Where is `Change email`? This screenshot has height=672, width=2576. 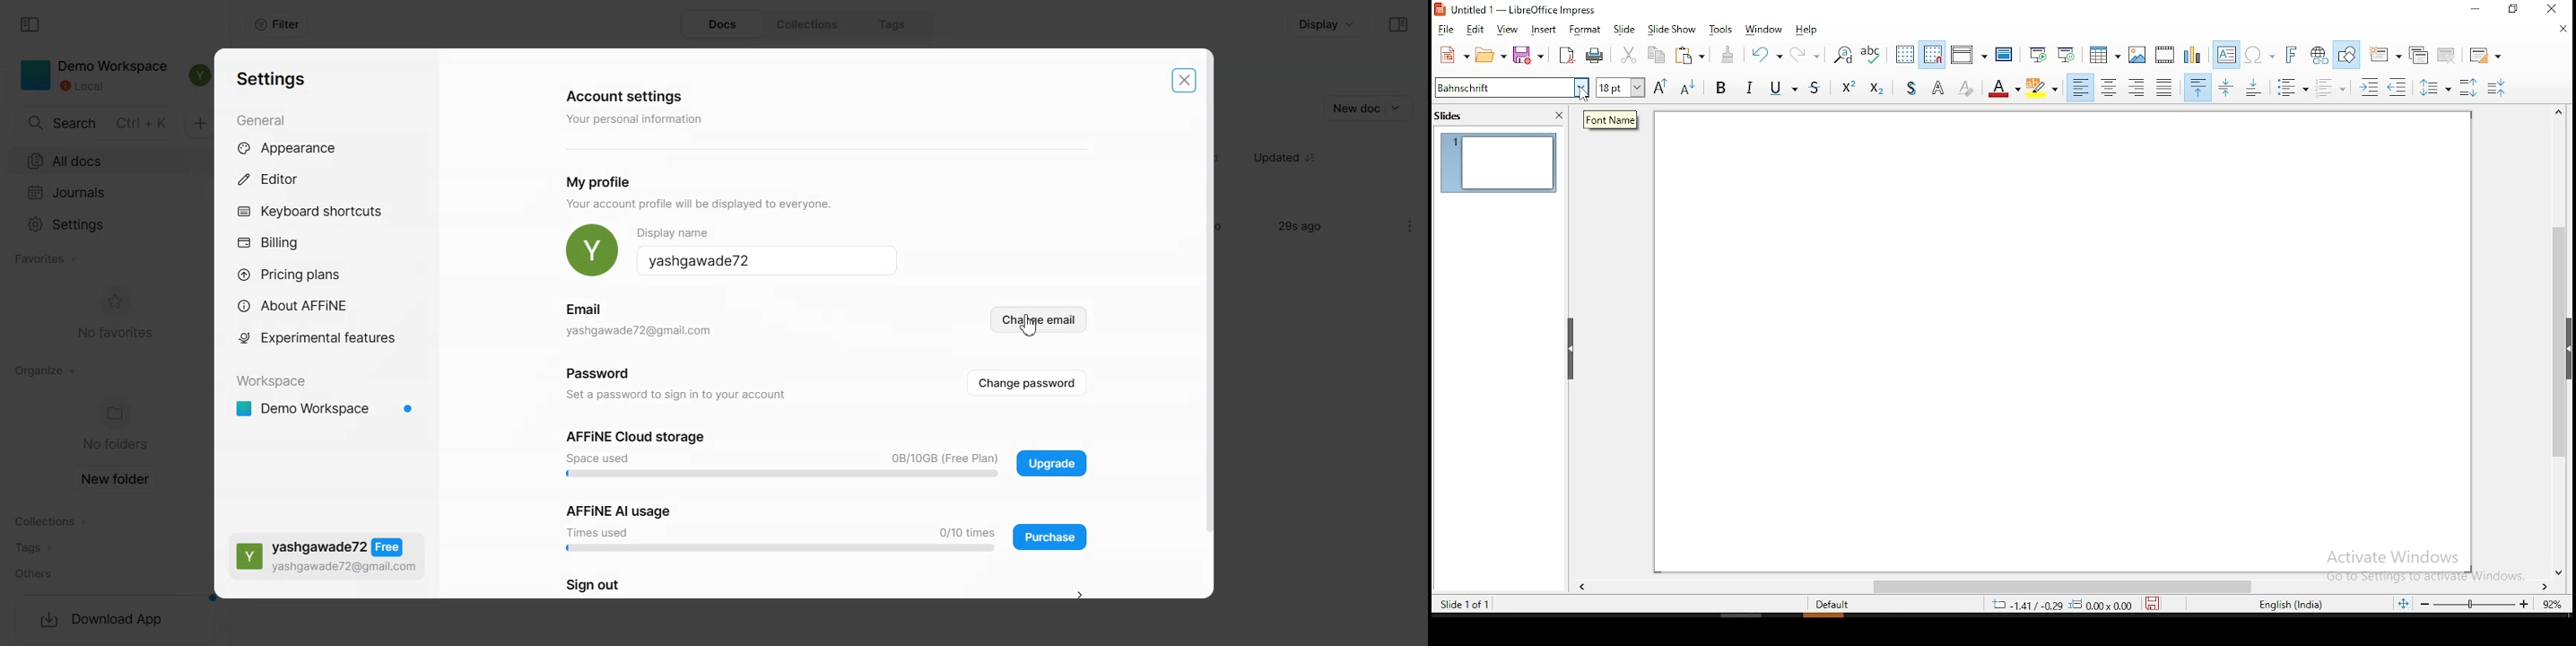
Change email is located at coordinates (1040, 320).